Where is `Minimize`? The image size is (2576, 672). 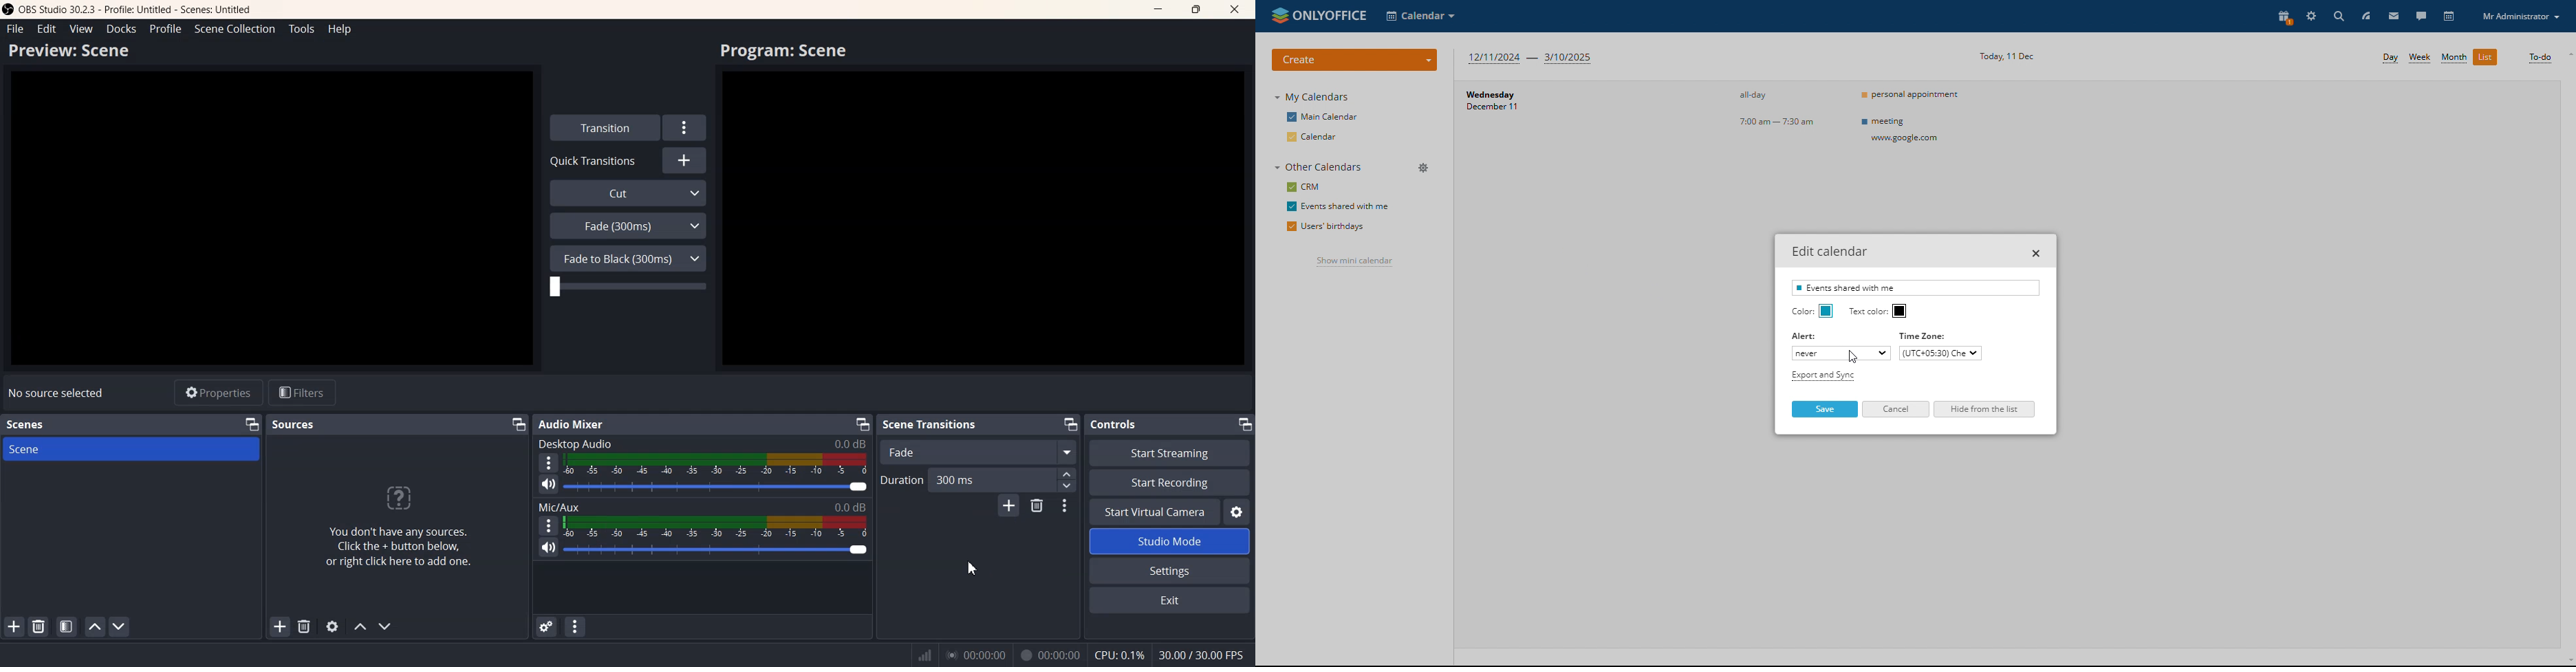 Minimize is located at coordinates (1070, 425).